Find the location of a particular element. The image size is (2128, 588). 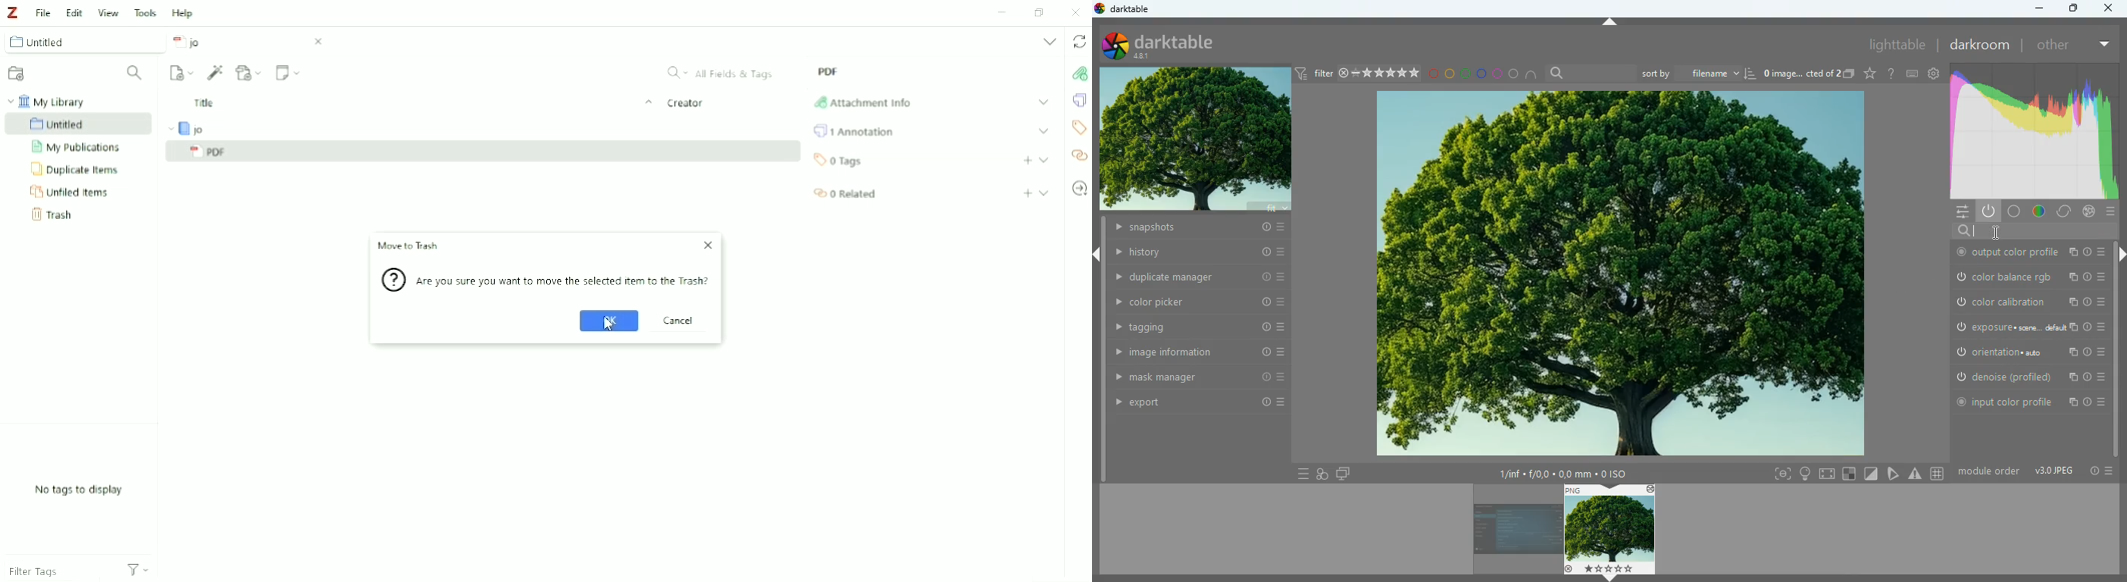

correct is located at coordinates (2062, 211).